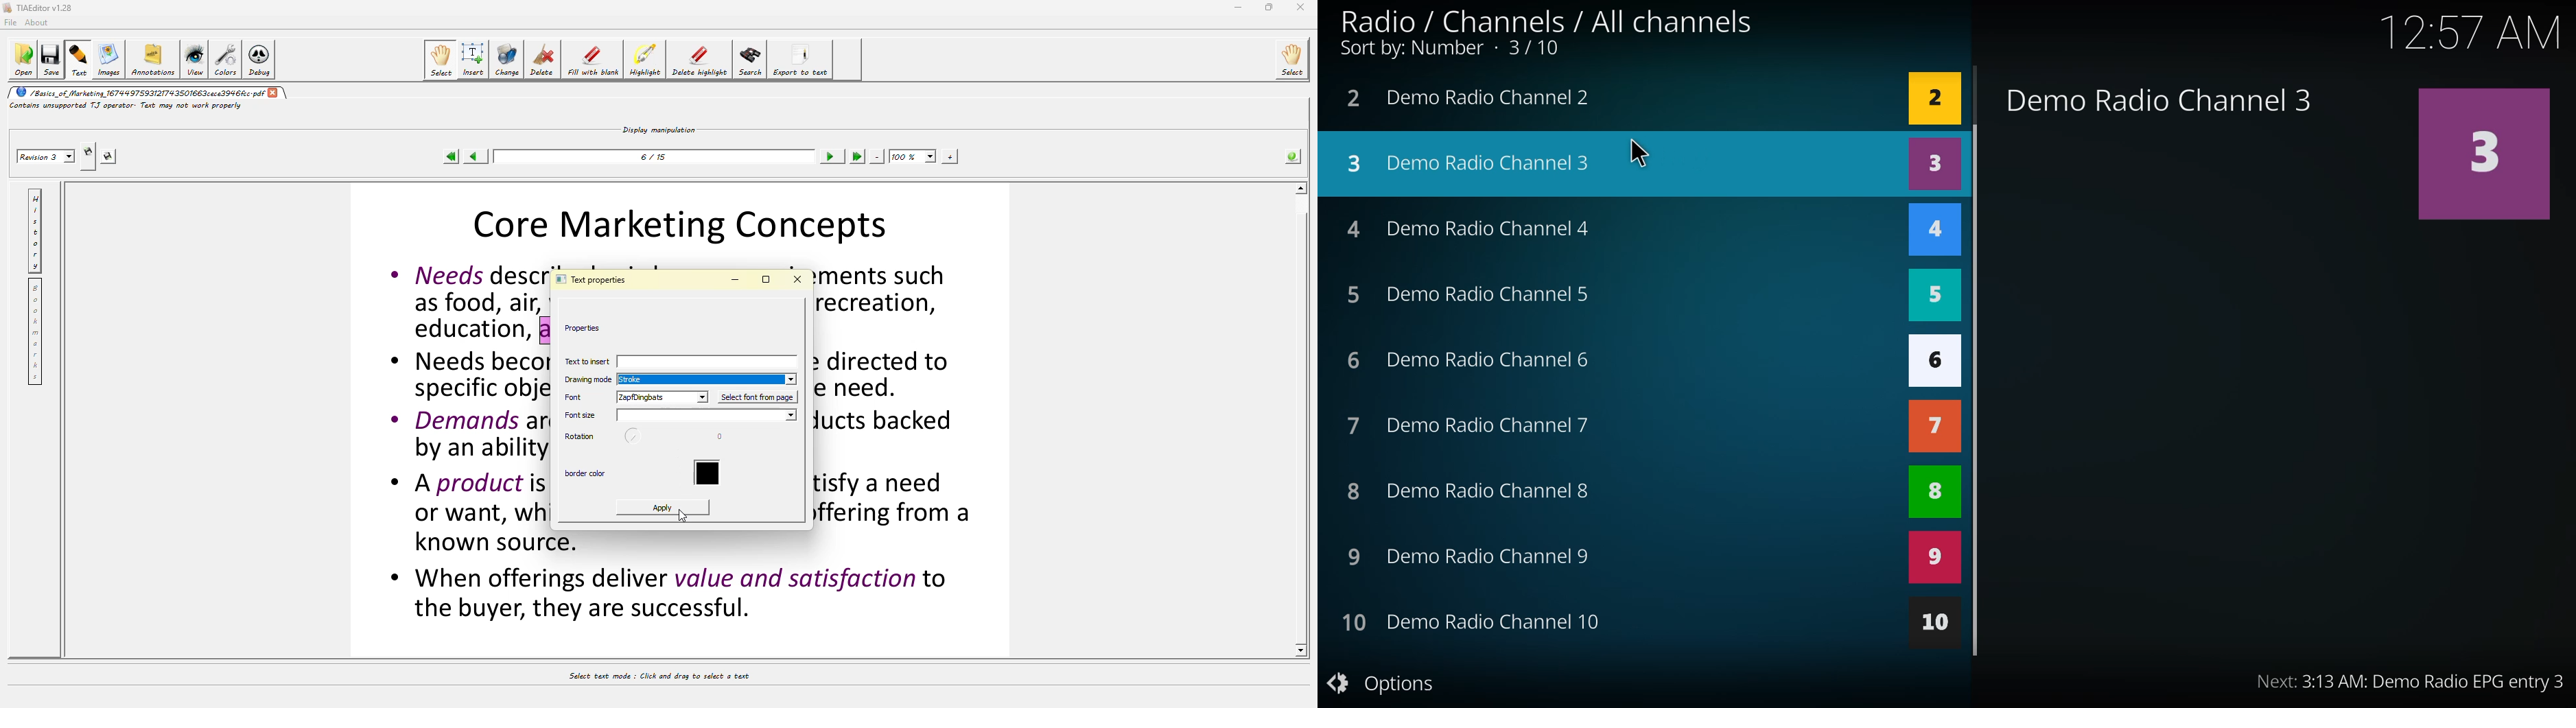 The image size is (2576, 728). I want to click on 2 Demo Radio Channel 2, so click(1477, 99).